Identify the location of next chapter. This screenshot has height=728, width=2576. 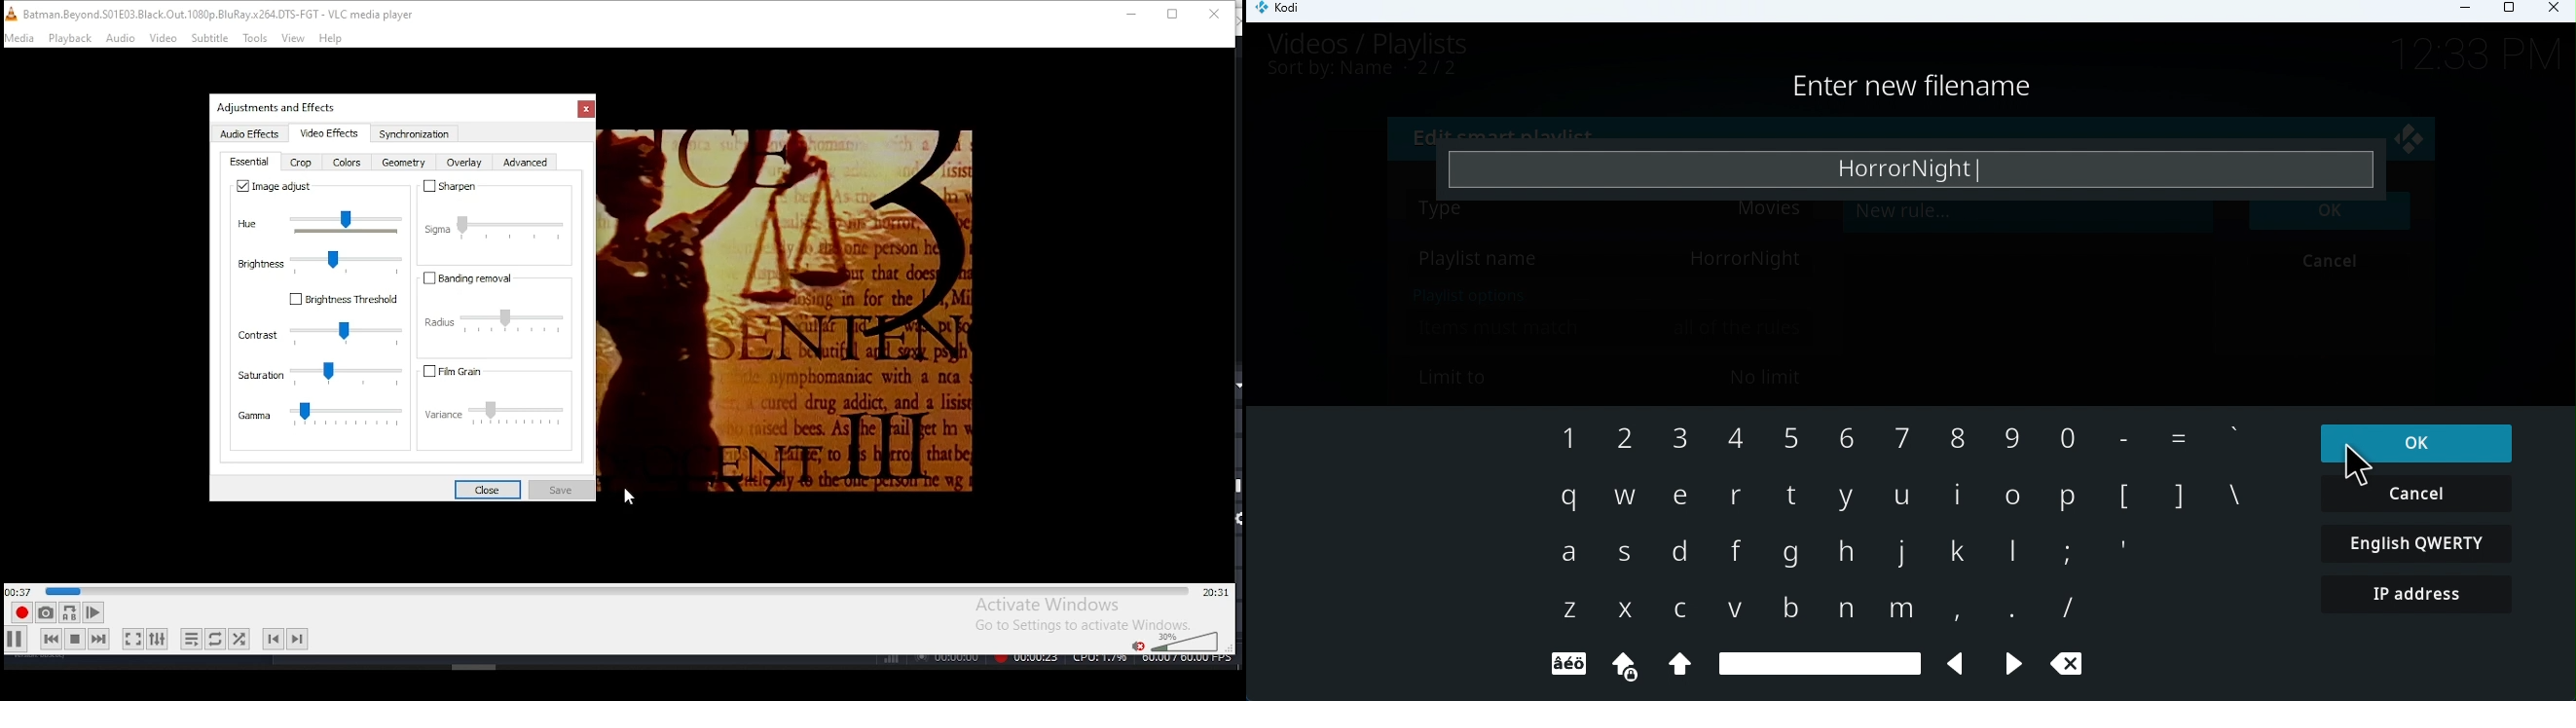
(299, 637).